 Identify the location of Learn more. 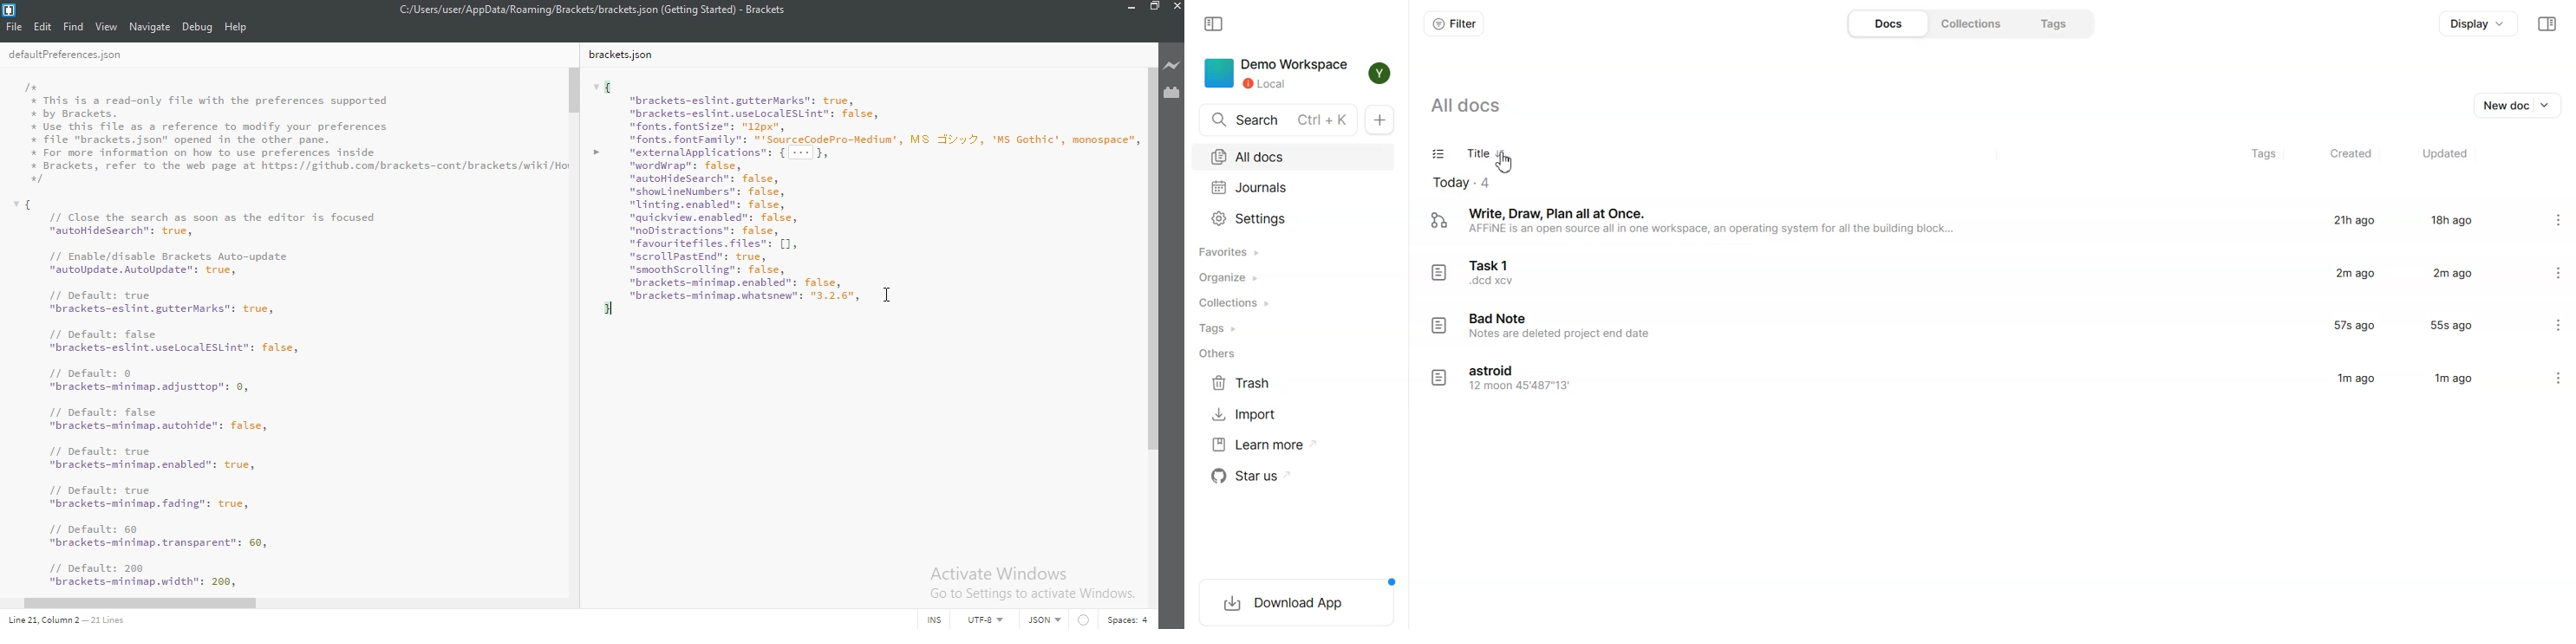
(1262, 445).